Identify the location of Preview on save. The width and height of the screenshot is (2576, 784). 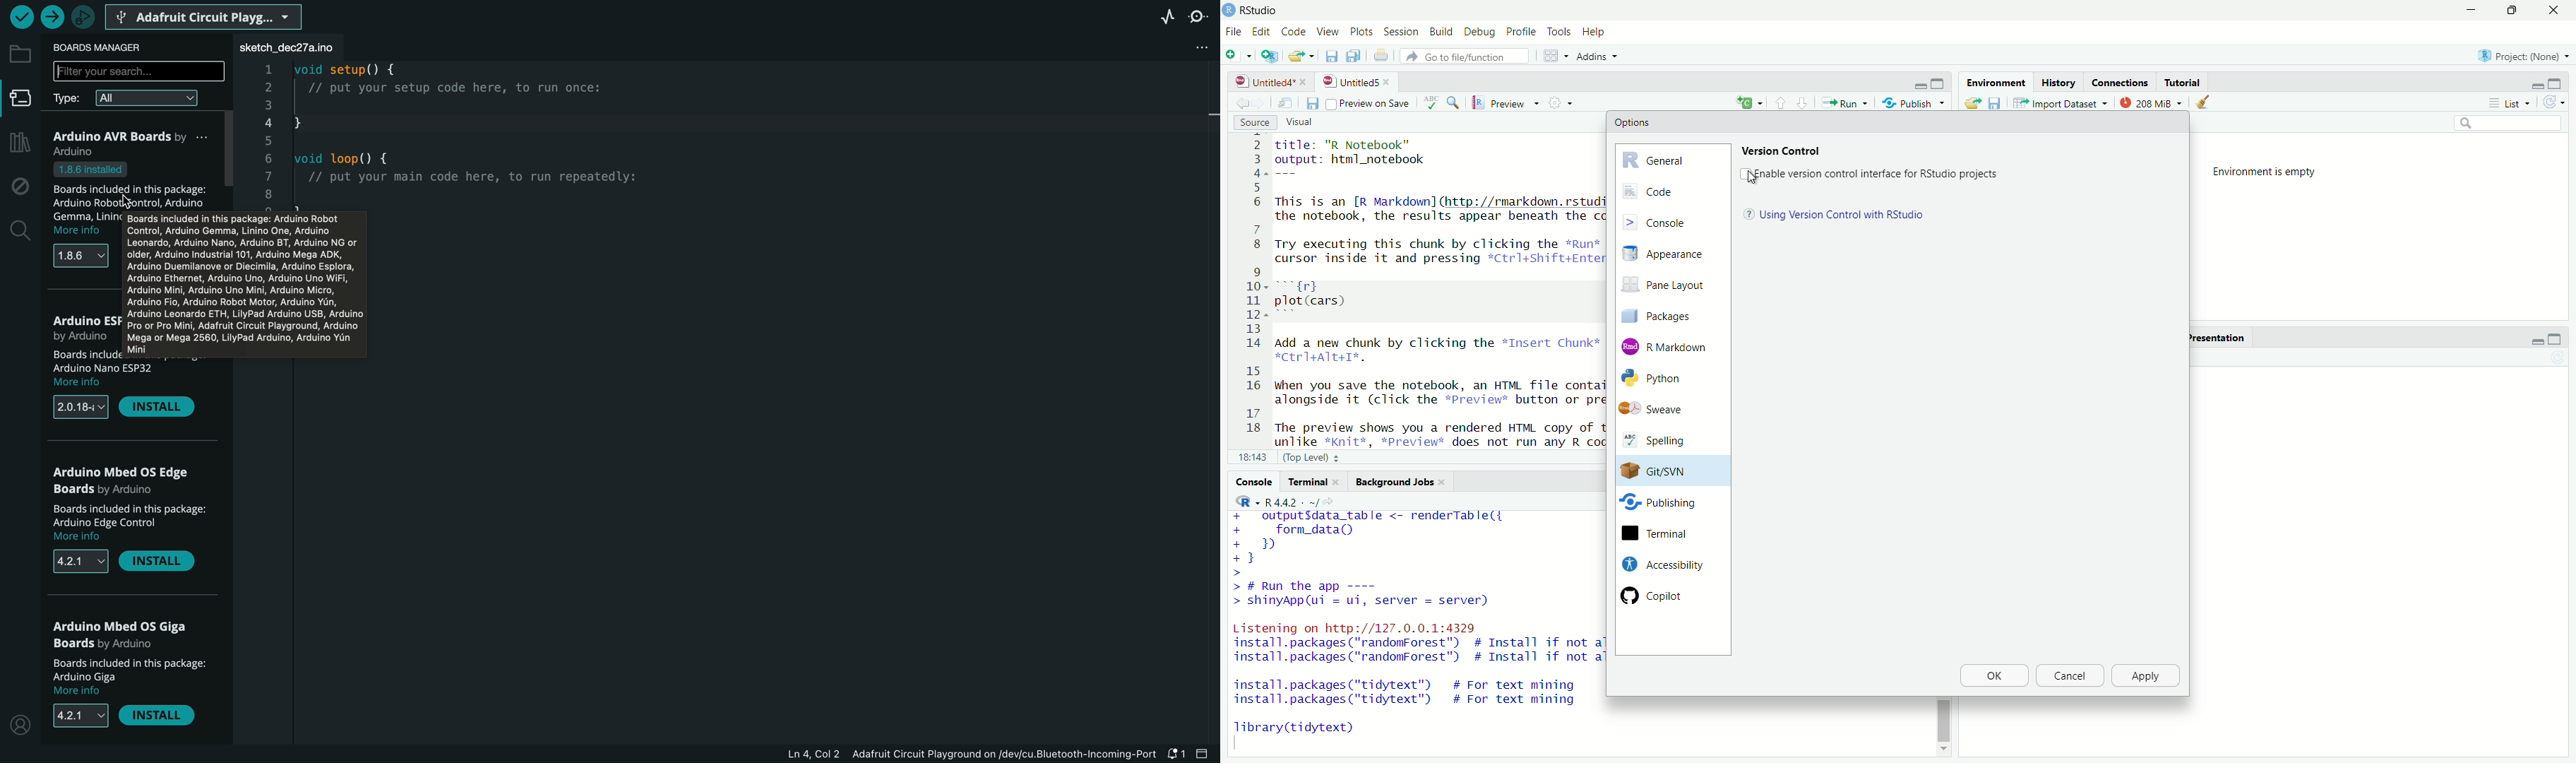
(1367, 103).